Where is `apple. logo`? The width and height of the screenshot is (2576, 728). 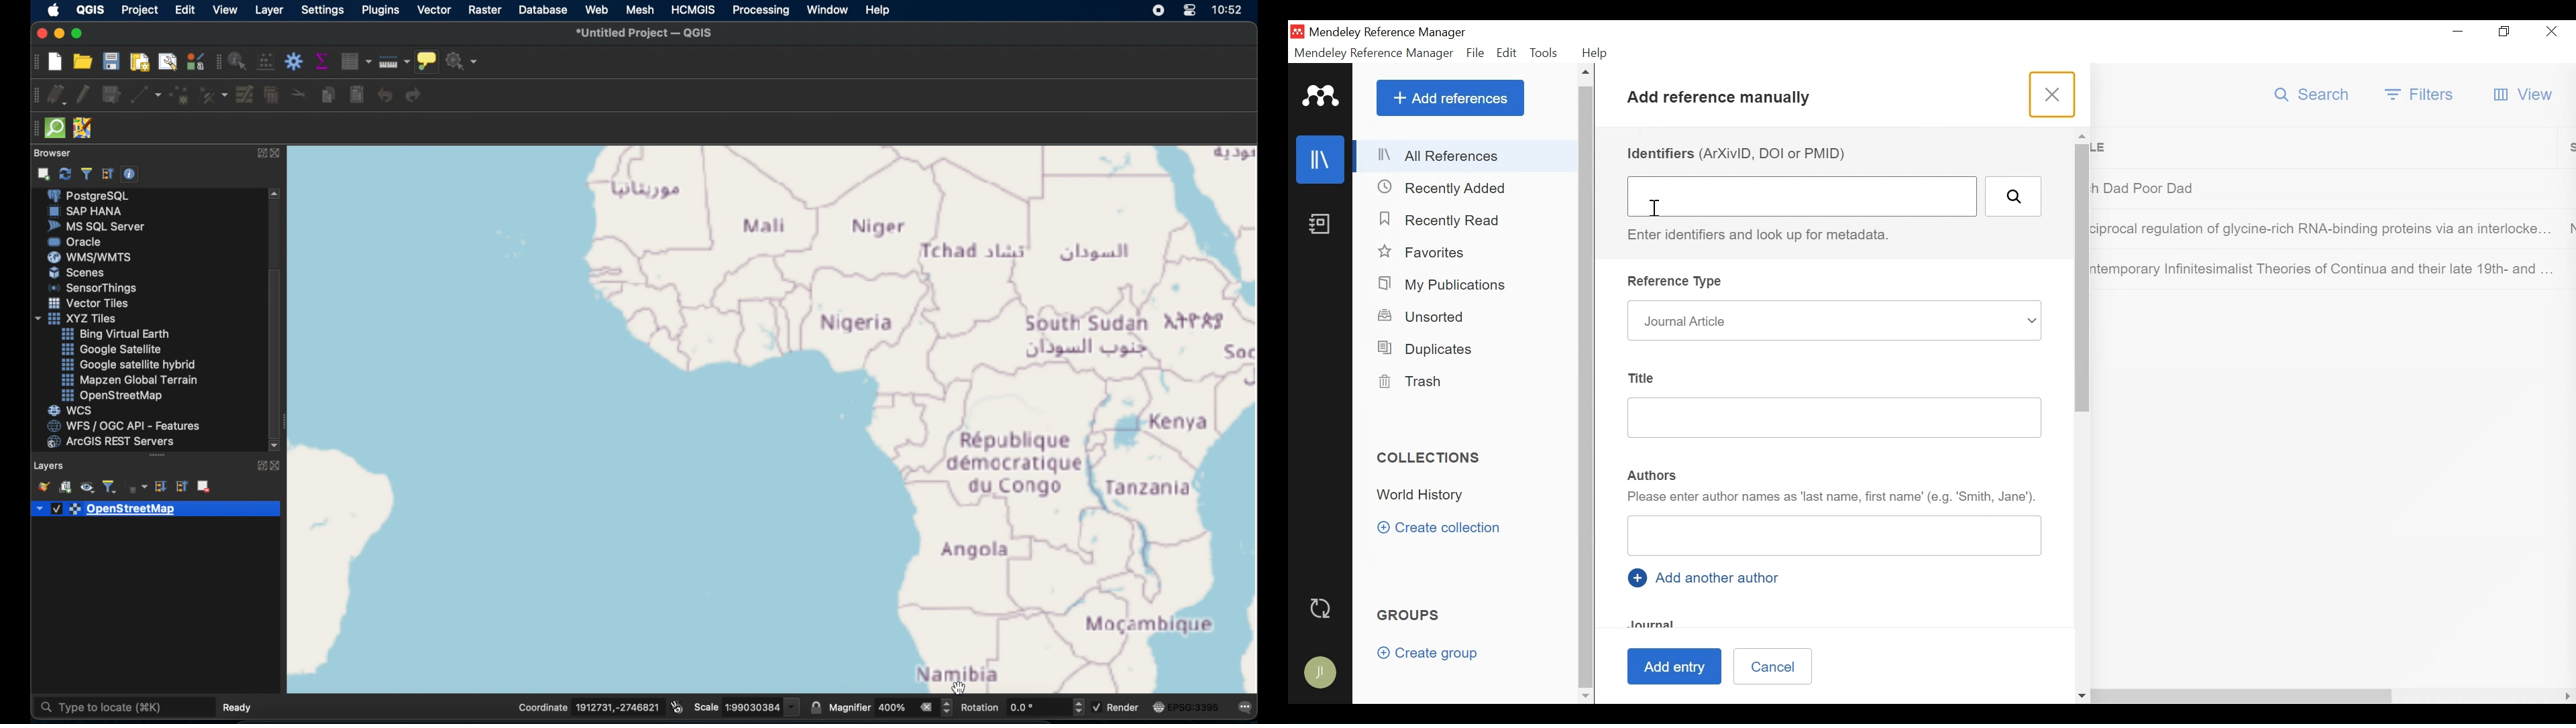 apple. logo is located at coordinates (53, 9).